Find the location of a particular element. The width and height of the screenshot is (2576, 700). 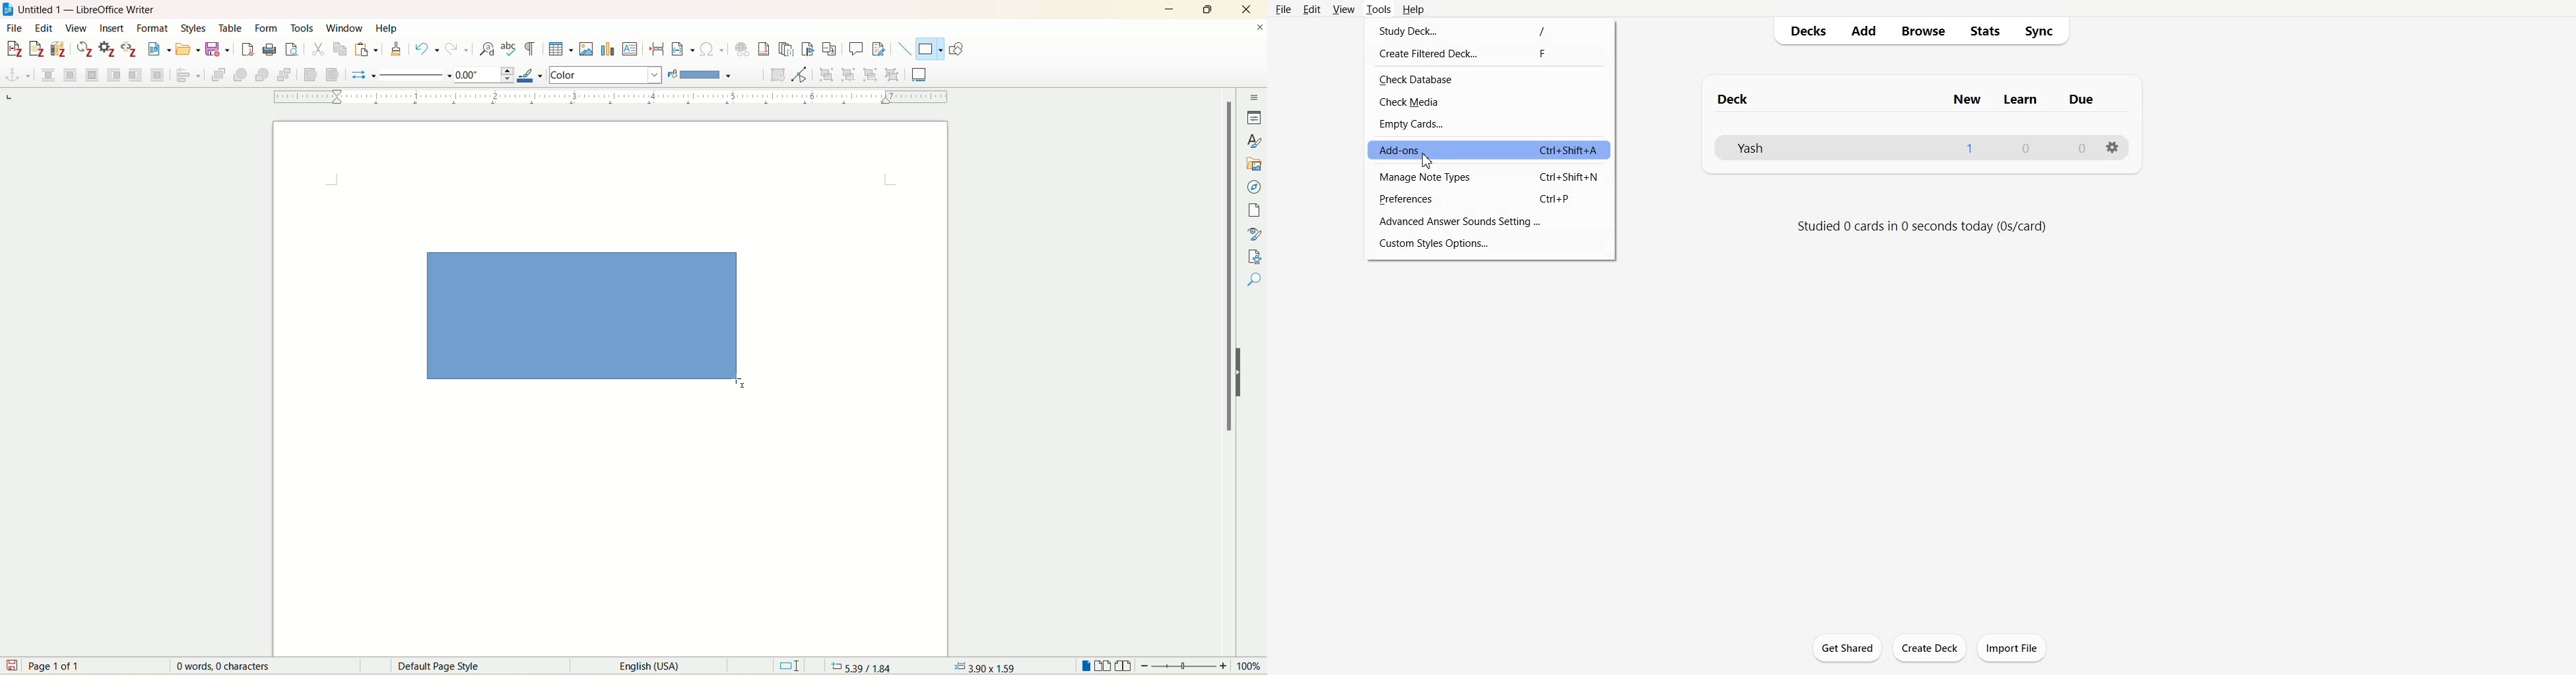

Get Shared is located at coordinates (1847, 648).